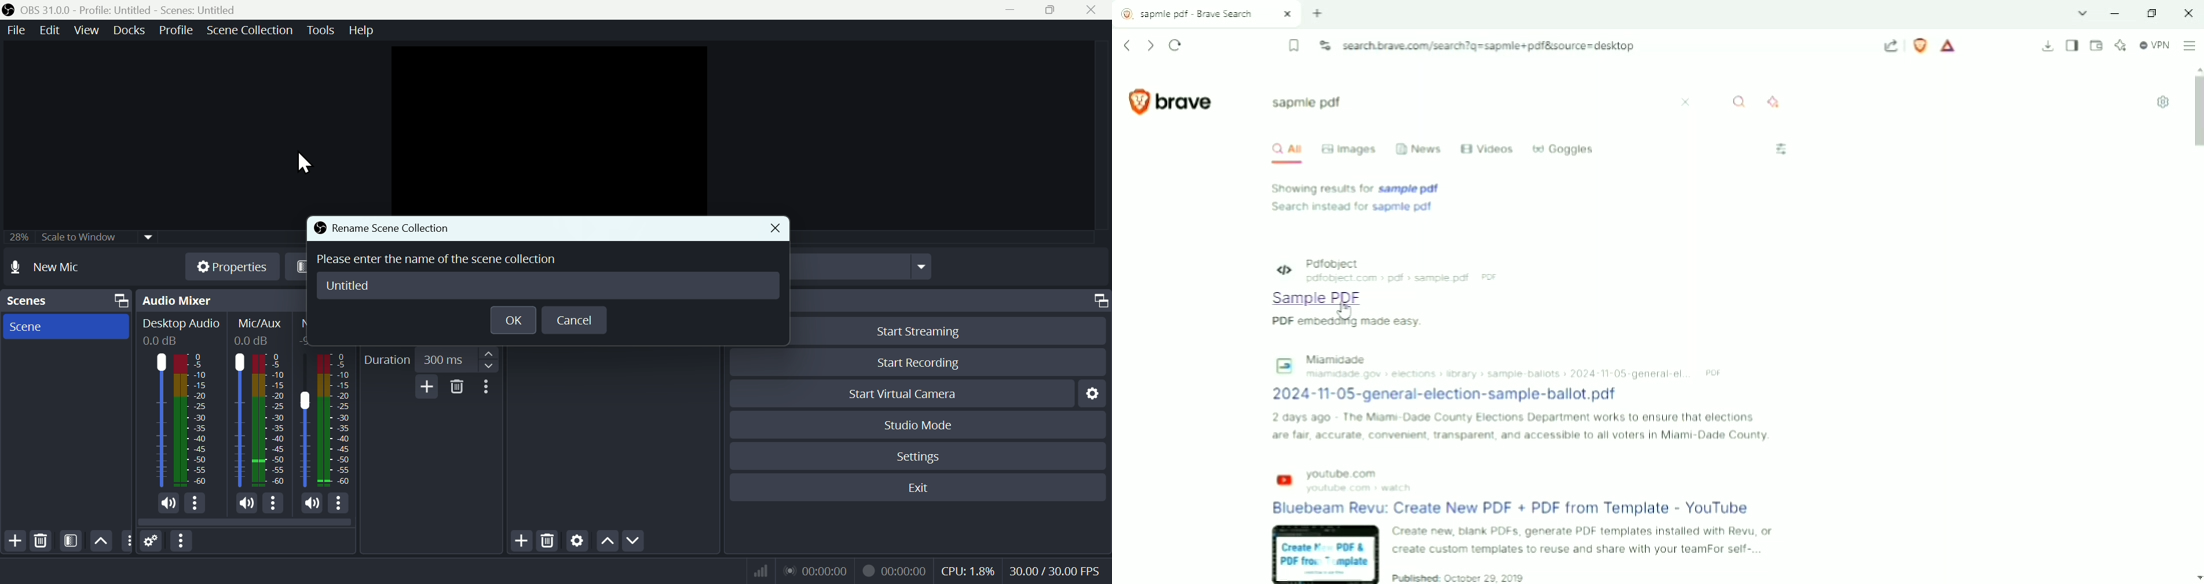 The height and width of the screenshot is (588, 2212). Describe the element at coordinates (778, 229) in the screenshot. I see `Close` at that location.